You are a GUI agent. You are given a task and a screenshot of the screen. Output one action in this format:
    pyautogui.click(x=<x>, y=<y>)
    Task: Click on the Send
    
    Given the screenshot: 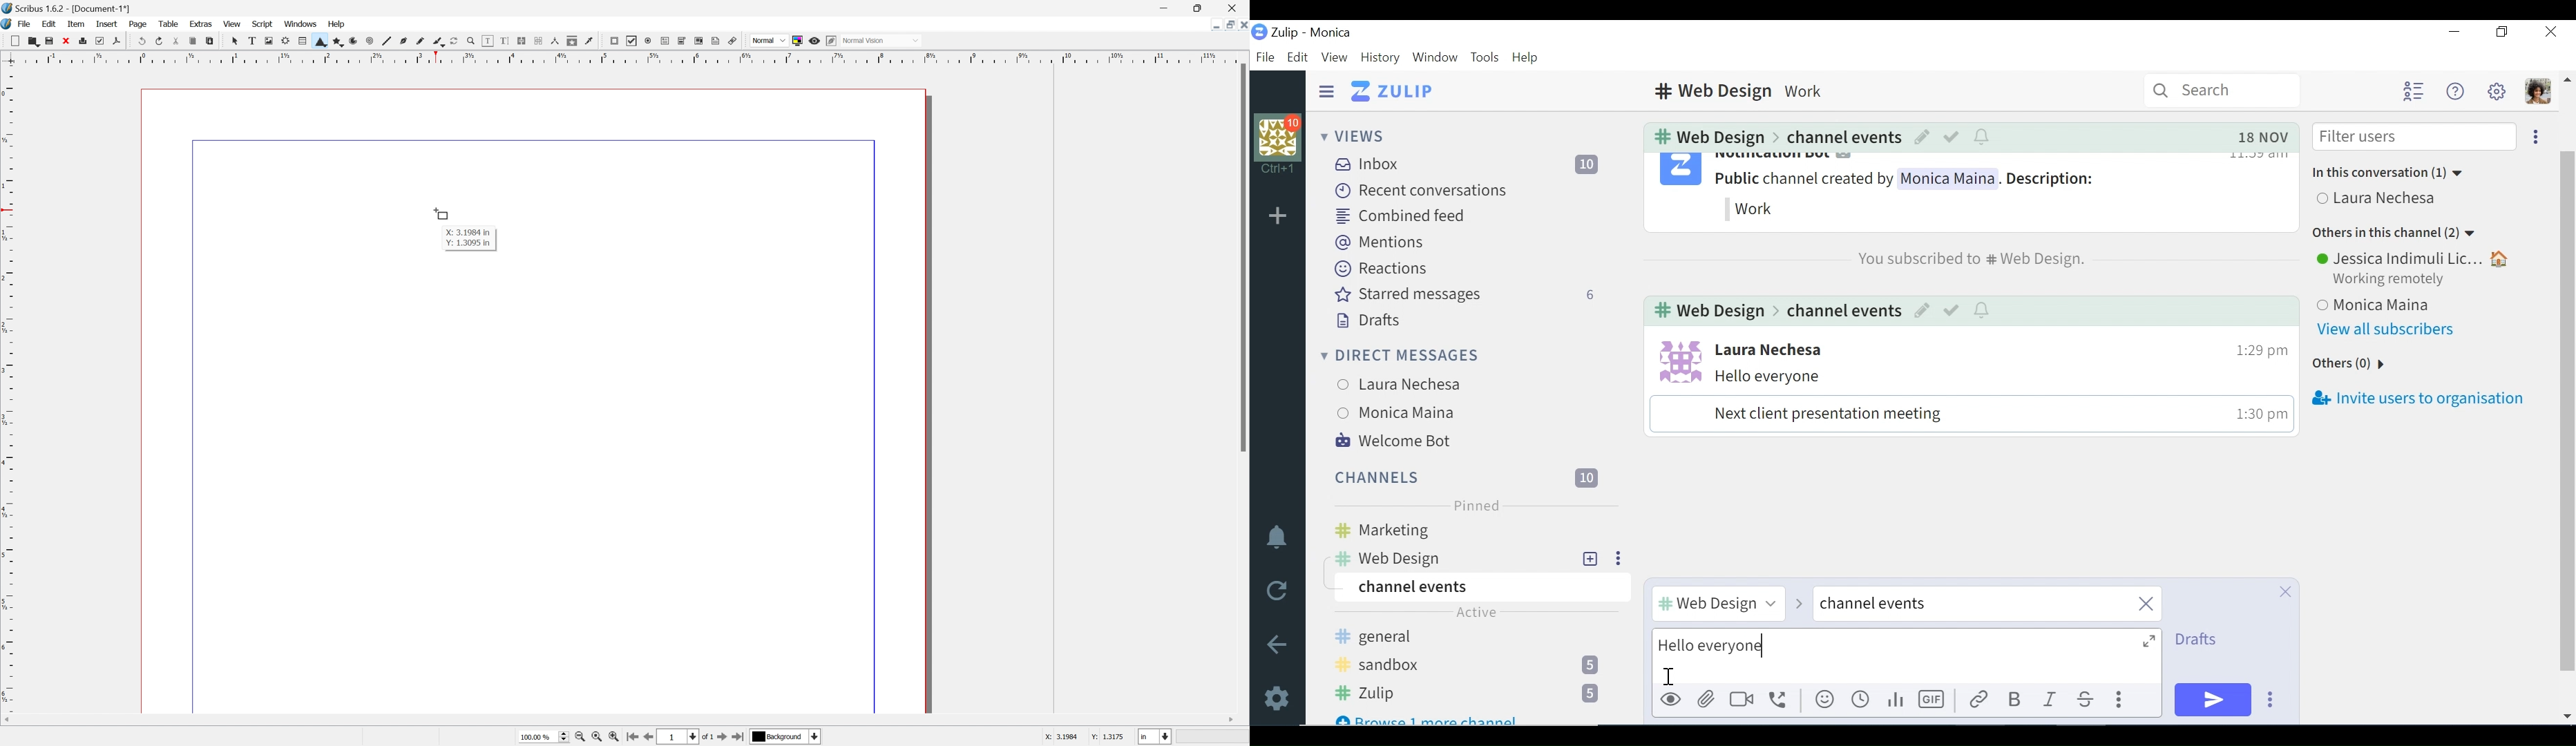 What is the action you would take?
    pyautogui.click(x=2213, y=700)
    